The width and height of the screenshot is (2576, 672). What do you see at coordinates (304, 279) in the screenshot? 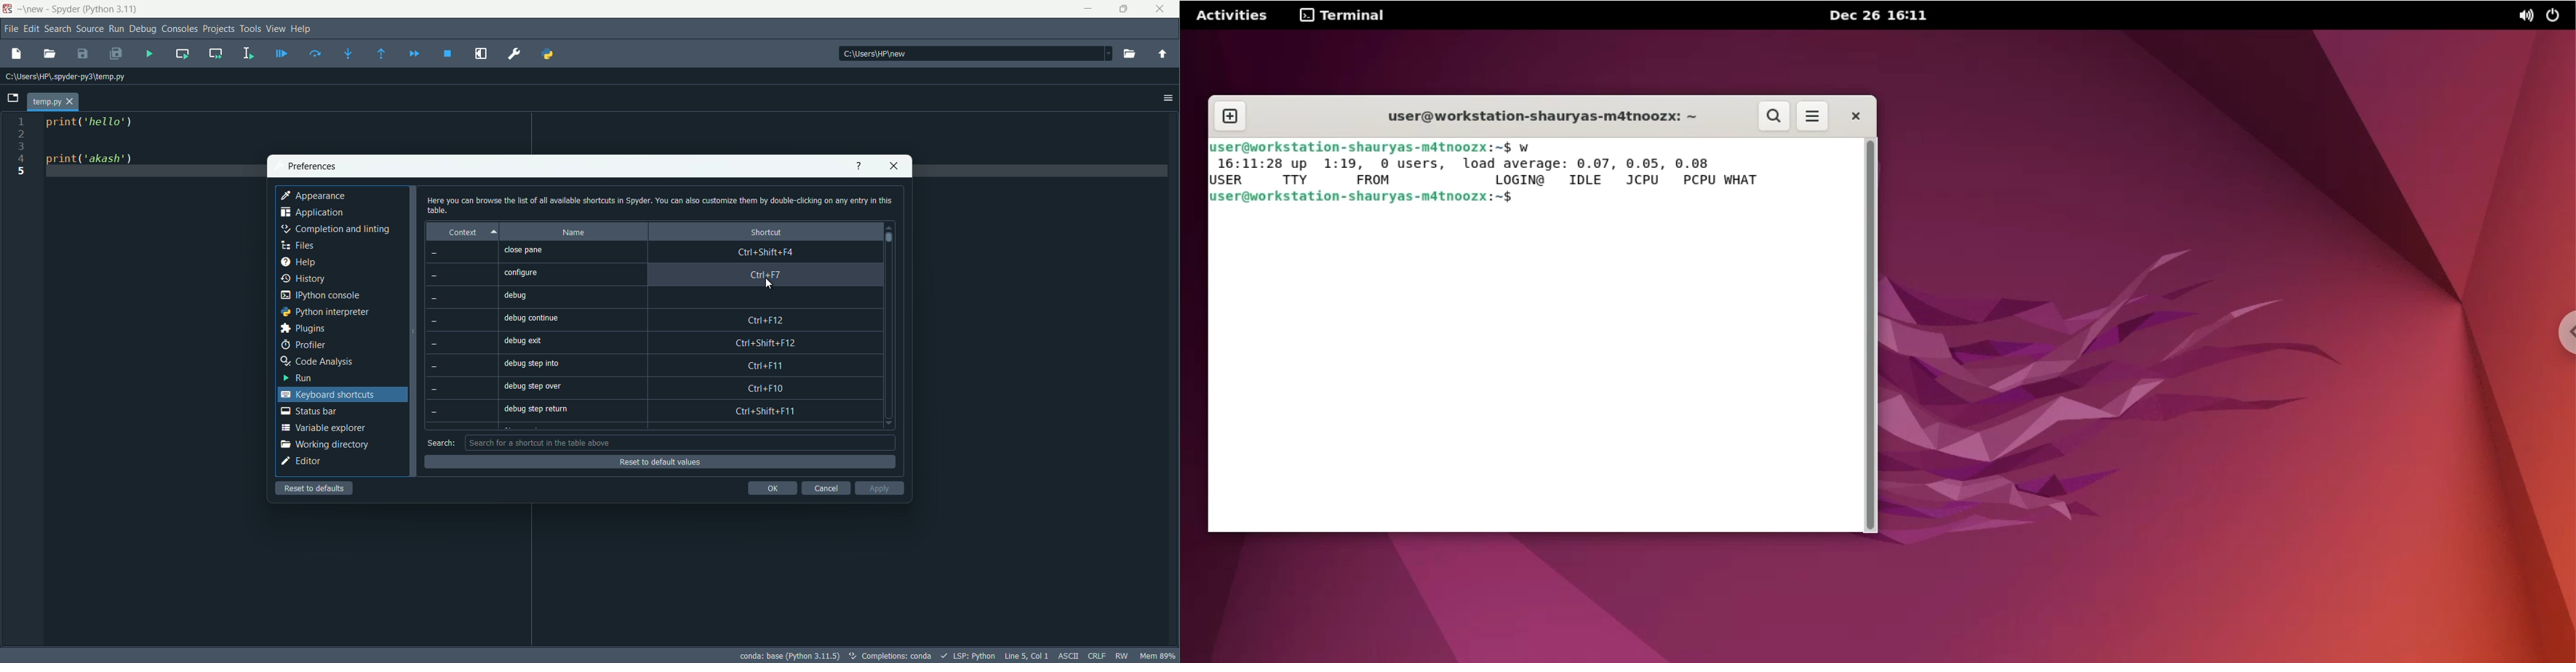
I see `history` at bounding box center [304, 279].